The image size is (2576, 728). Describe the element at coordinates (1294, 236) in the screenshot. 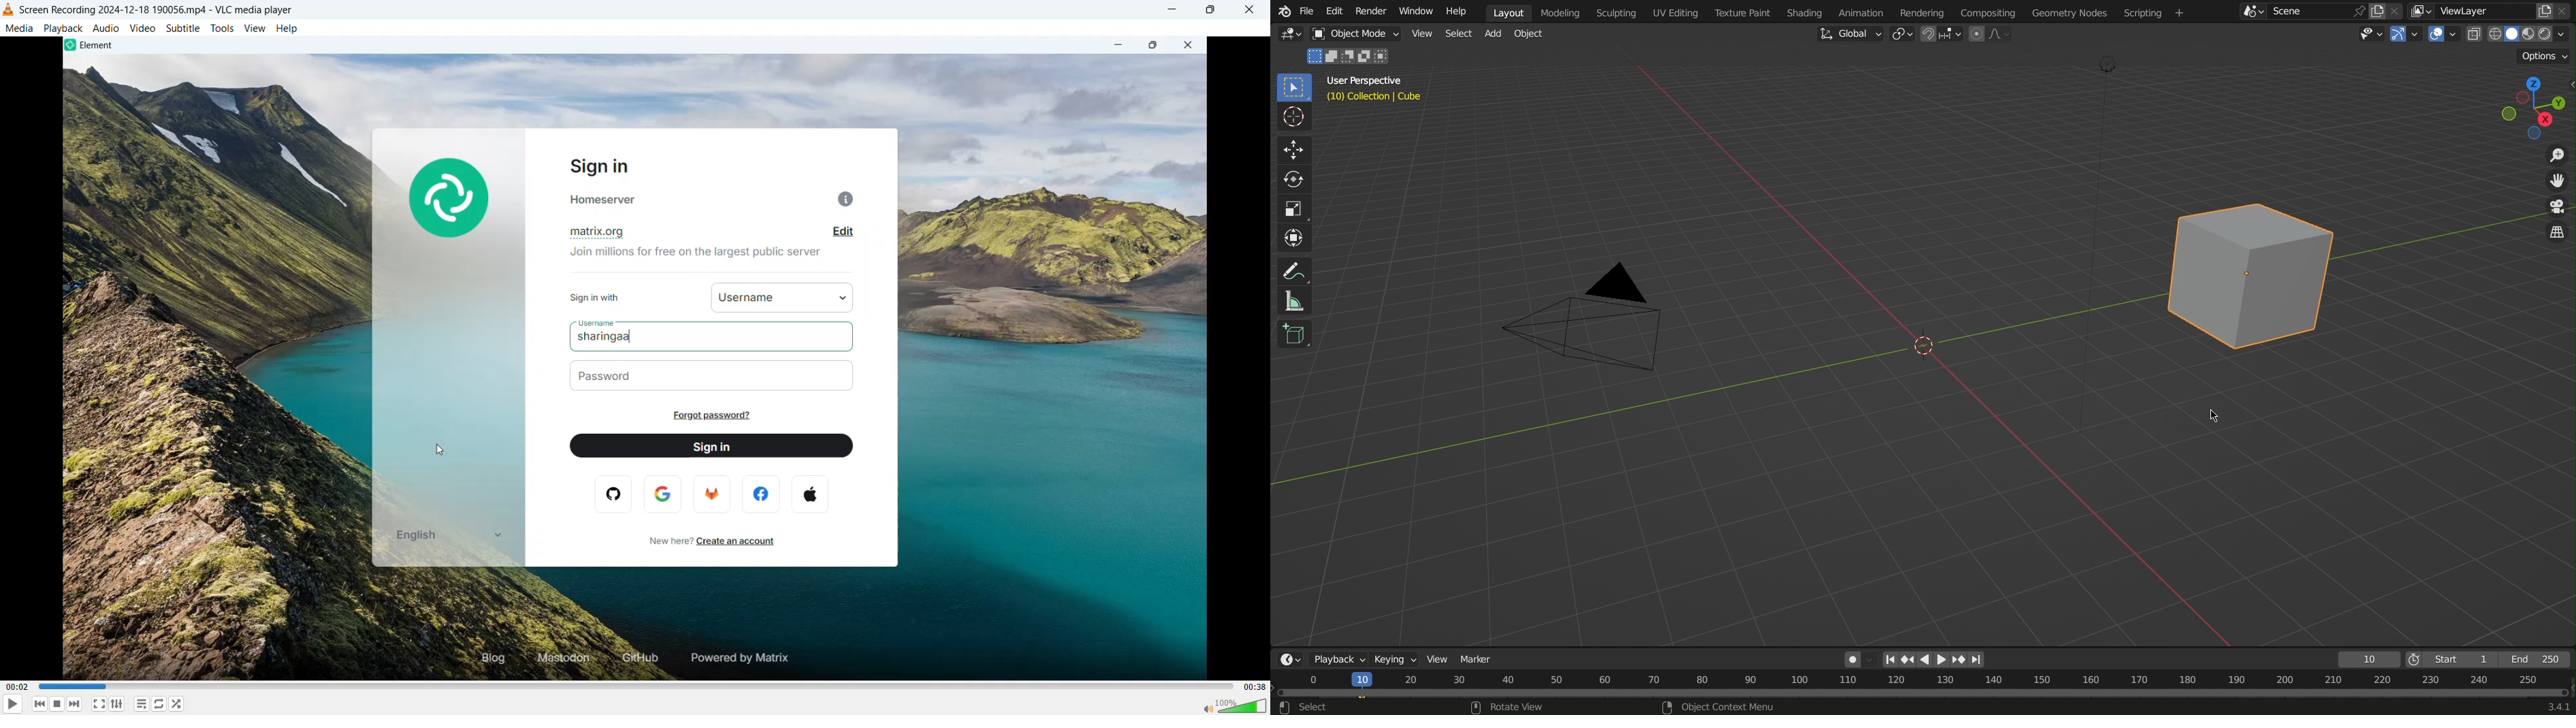

I see `Transform` at that location.